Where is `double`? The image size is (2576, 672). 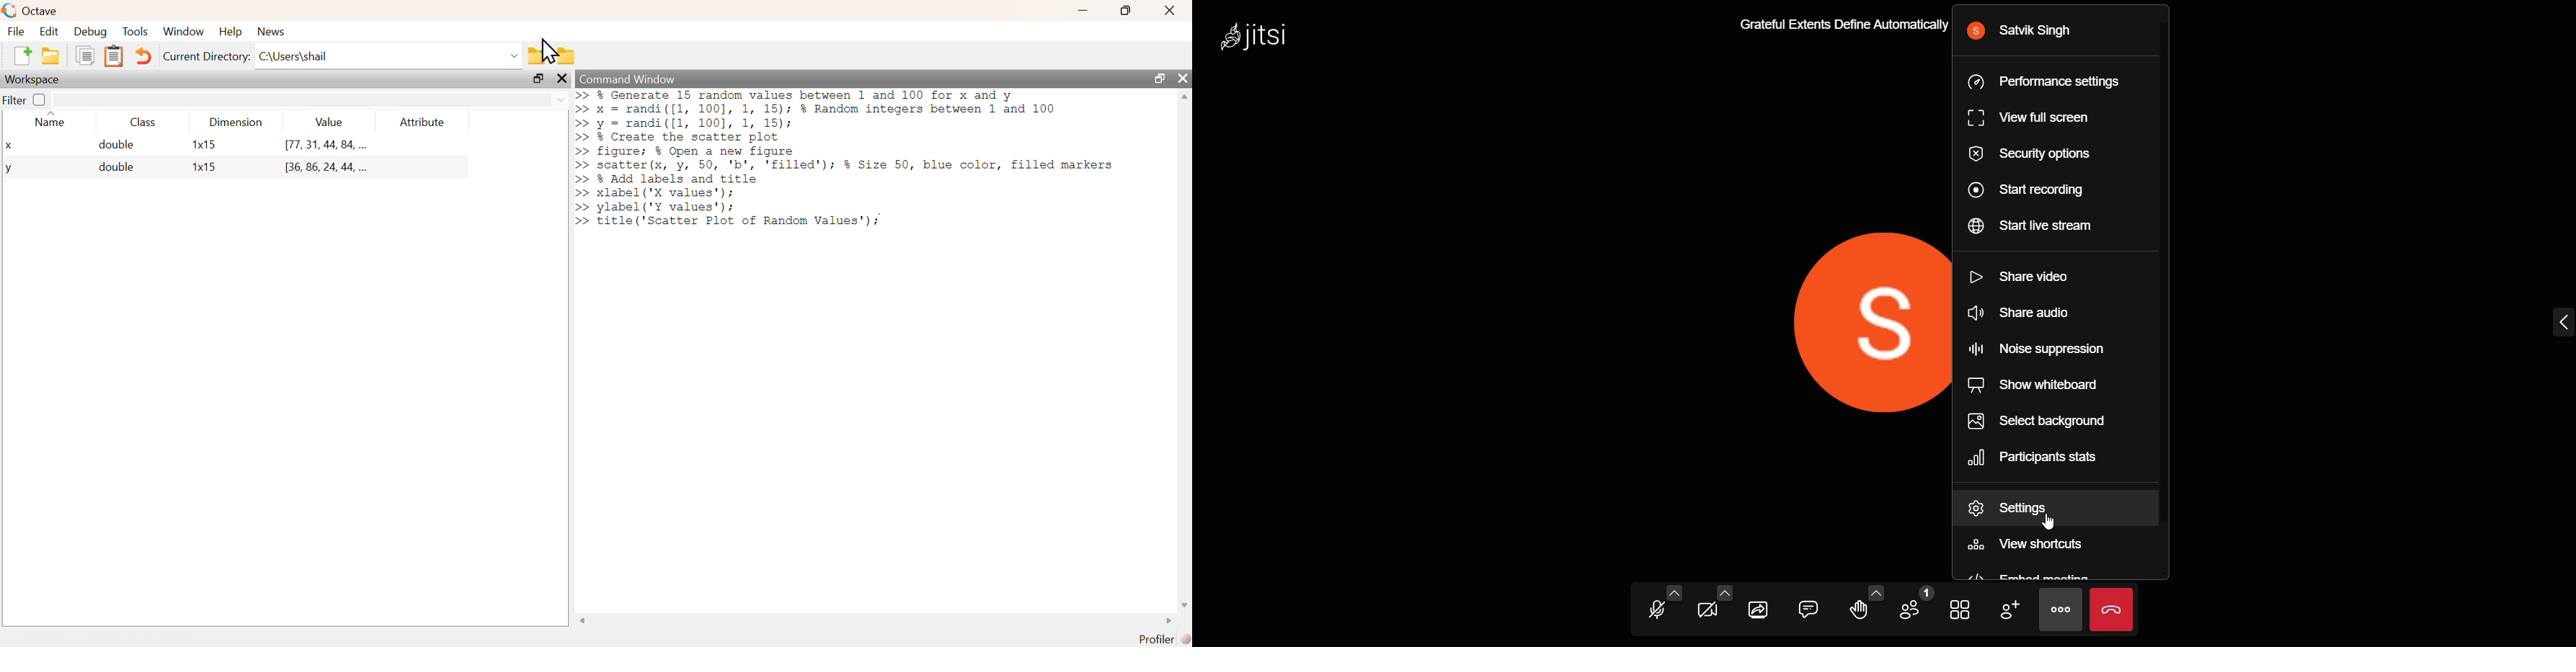 double is located at coordinates (116, 166).